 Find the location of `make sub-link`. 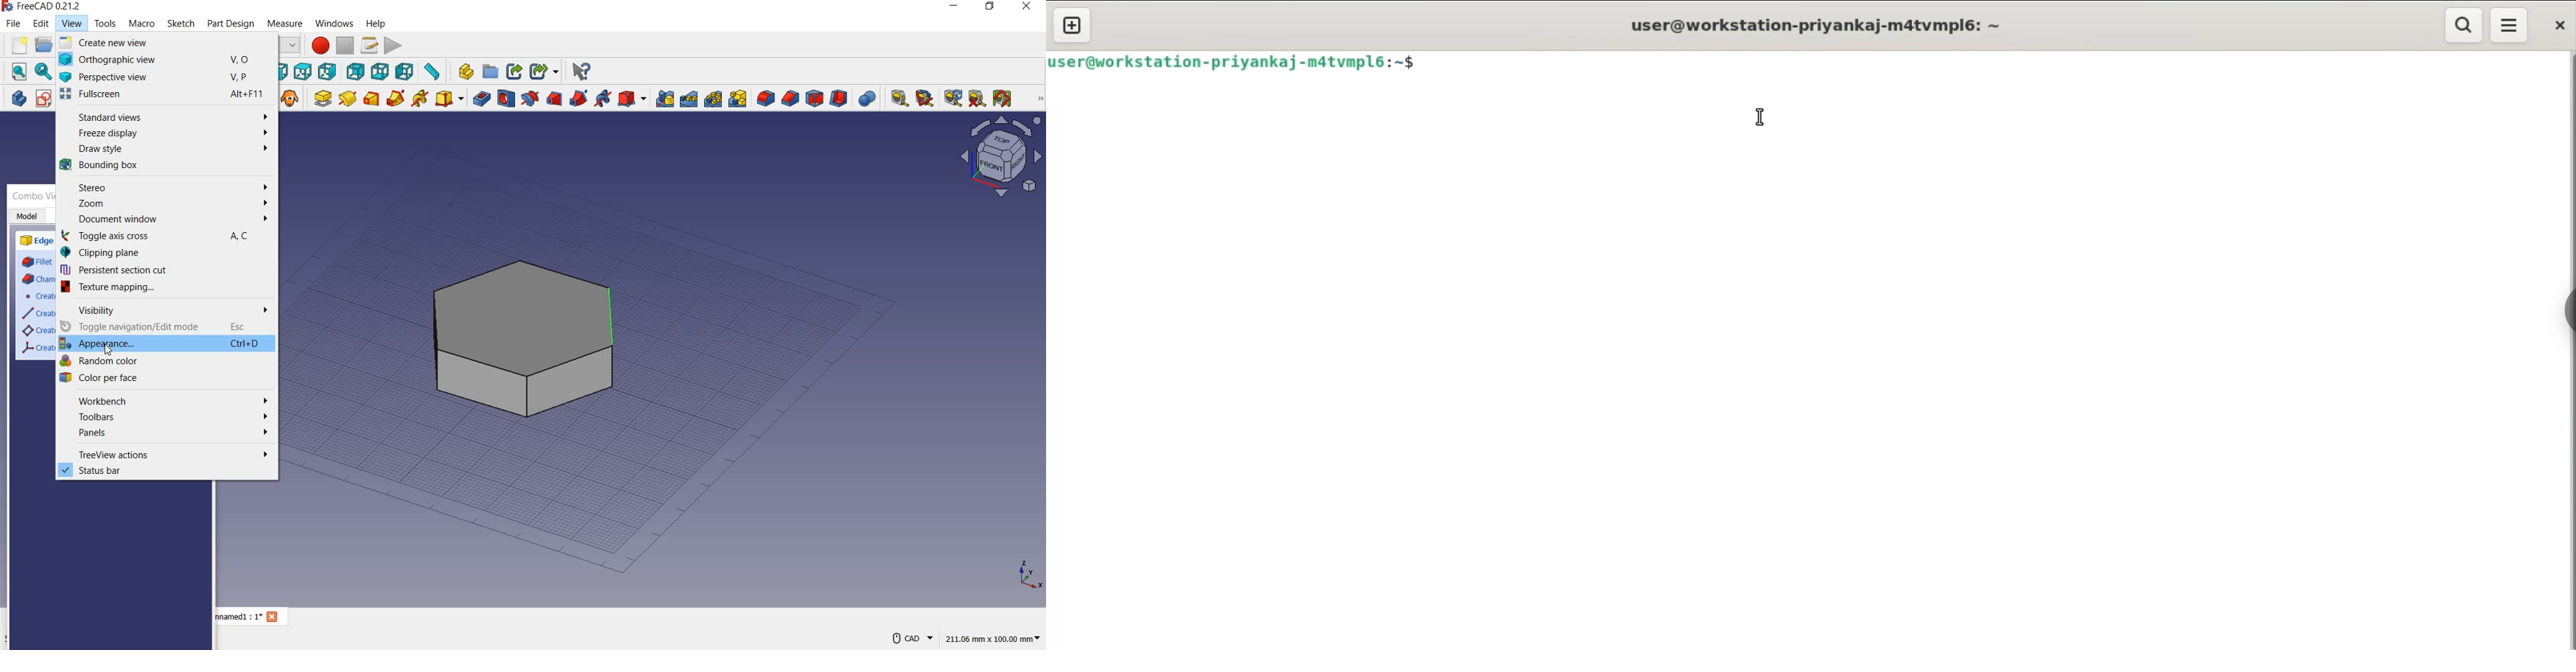

make sub-link is located at coordinates (543, 72).